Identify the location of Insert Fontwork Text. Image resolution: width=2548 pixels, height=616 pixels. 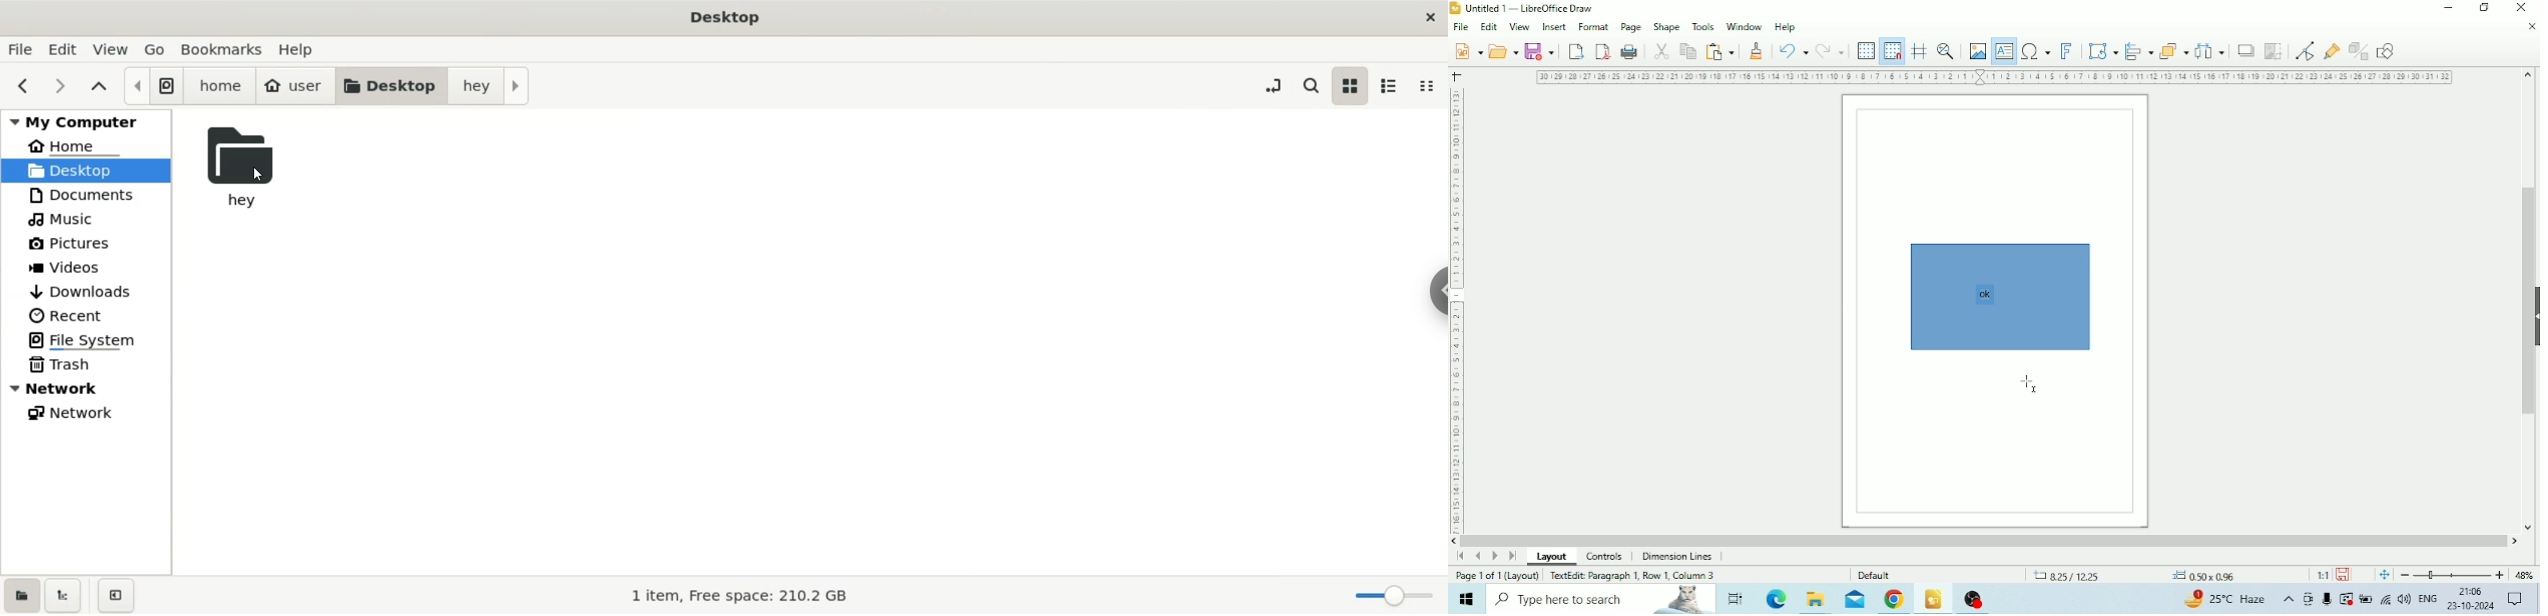
(2068, 52).